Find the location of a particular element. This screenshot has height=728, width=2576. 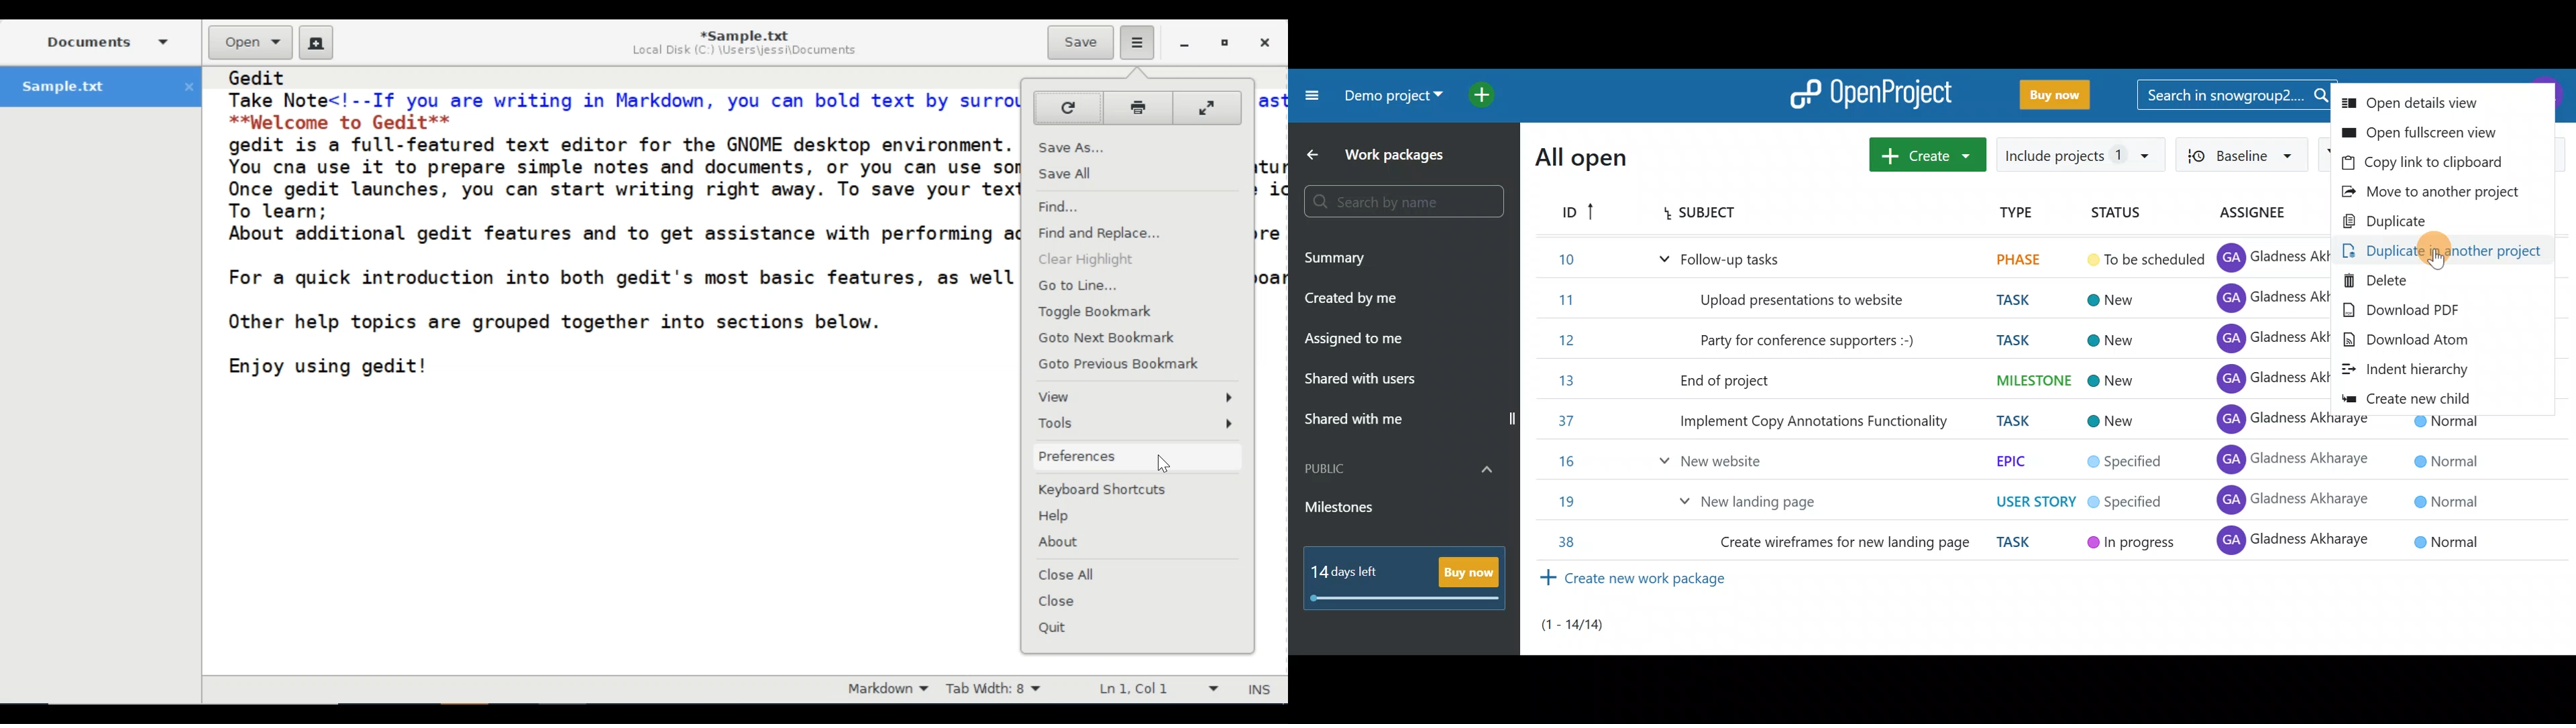

Search in snowgroup?....  is located at coordinates (2234, 96).